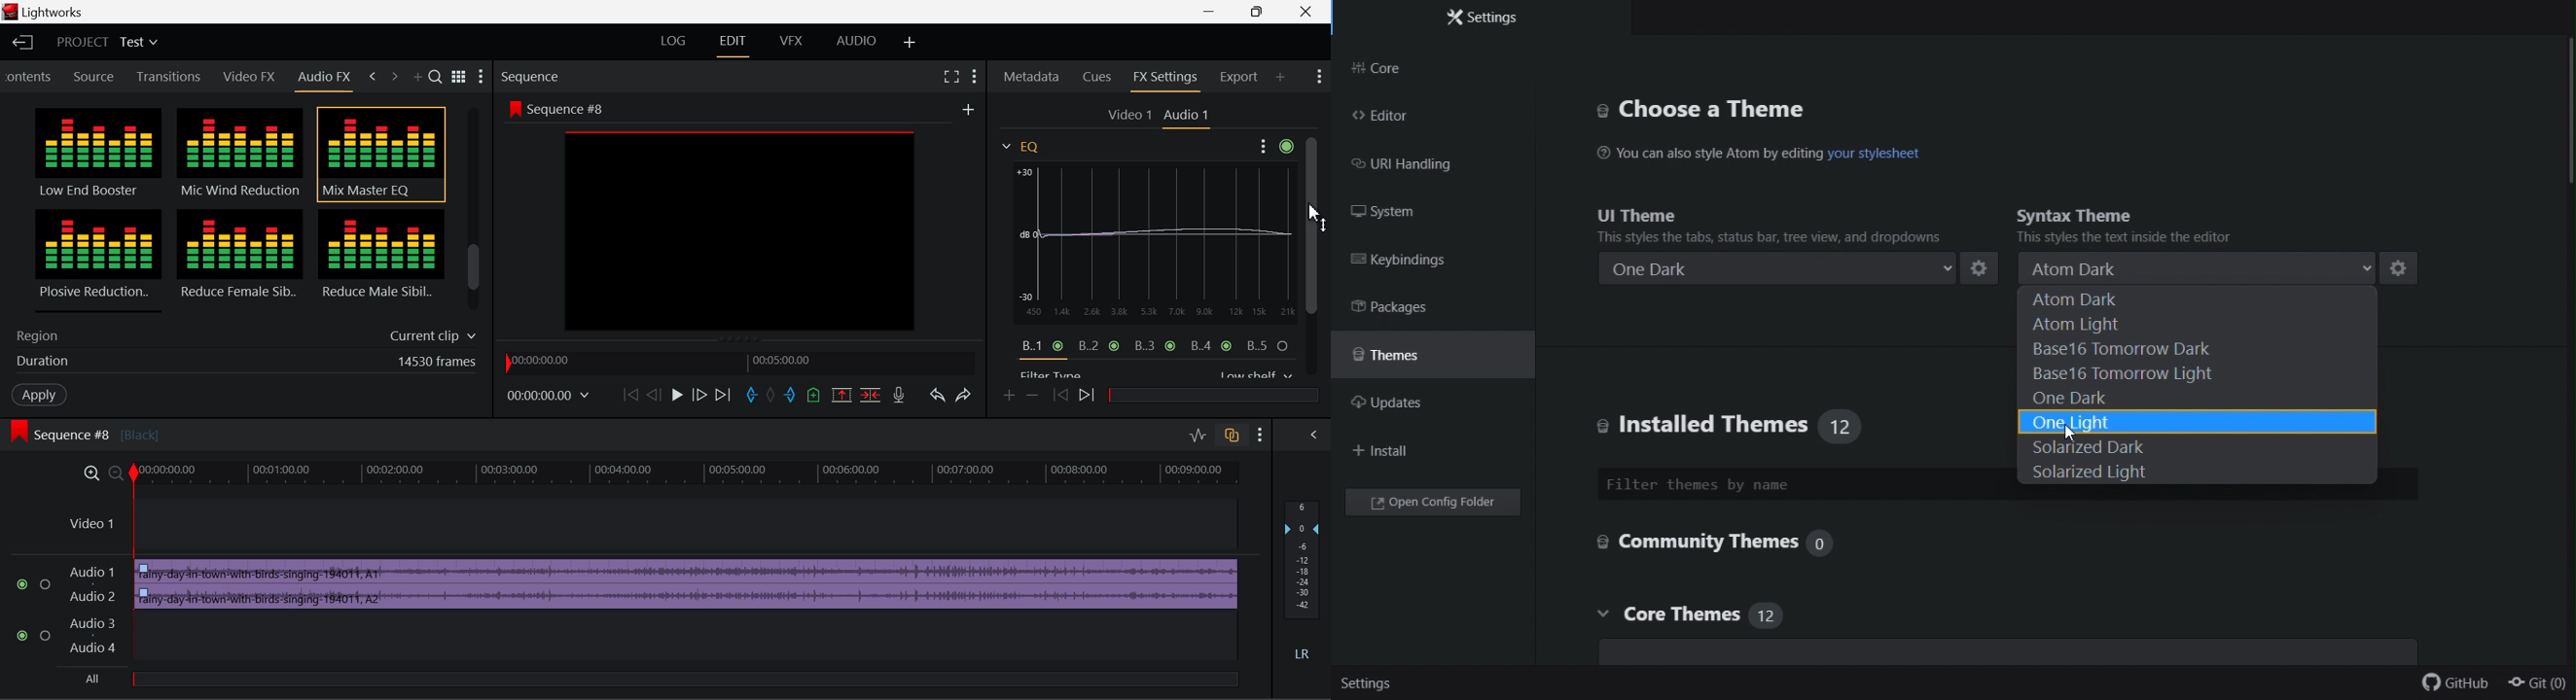 This screenshot has height=700, width=2576. I want to click on one light, so click(2195, 421).